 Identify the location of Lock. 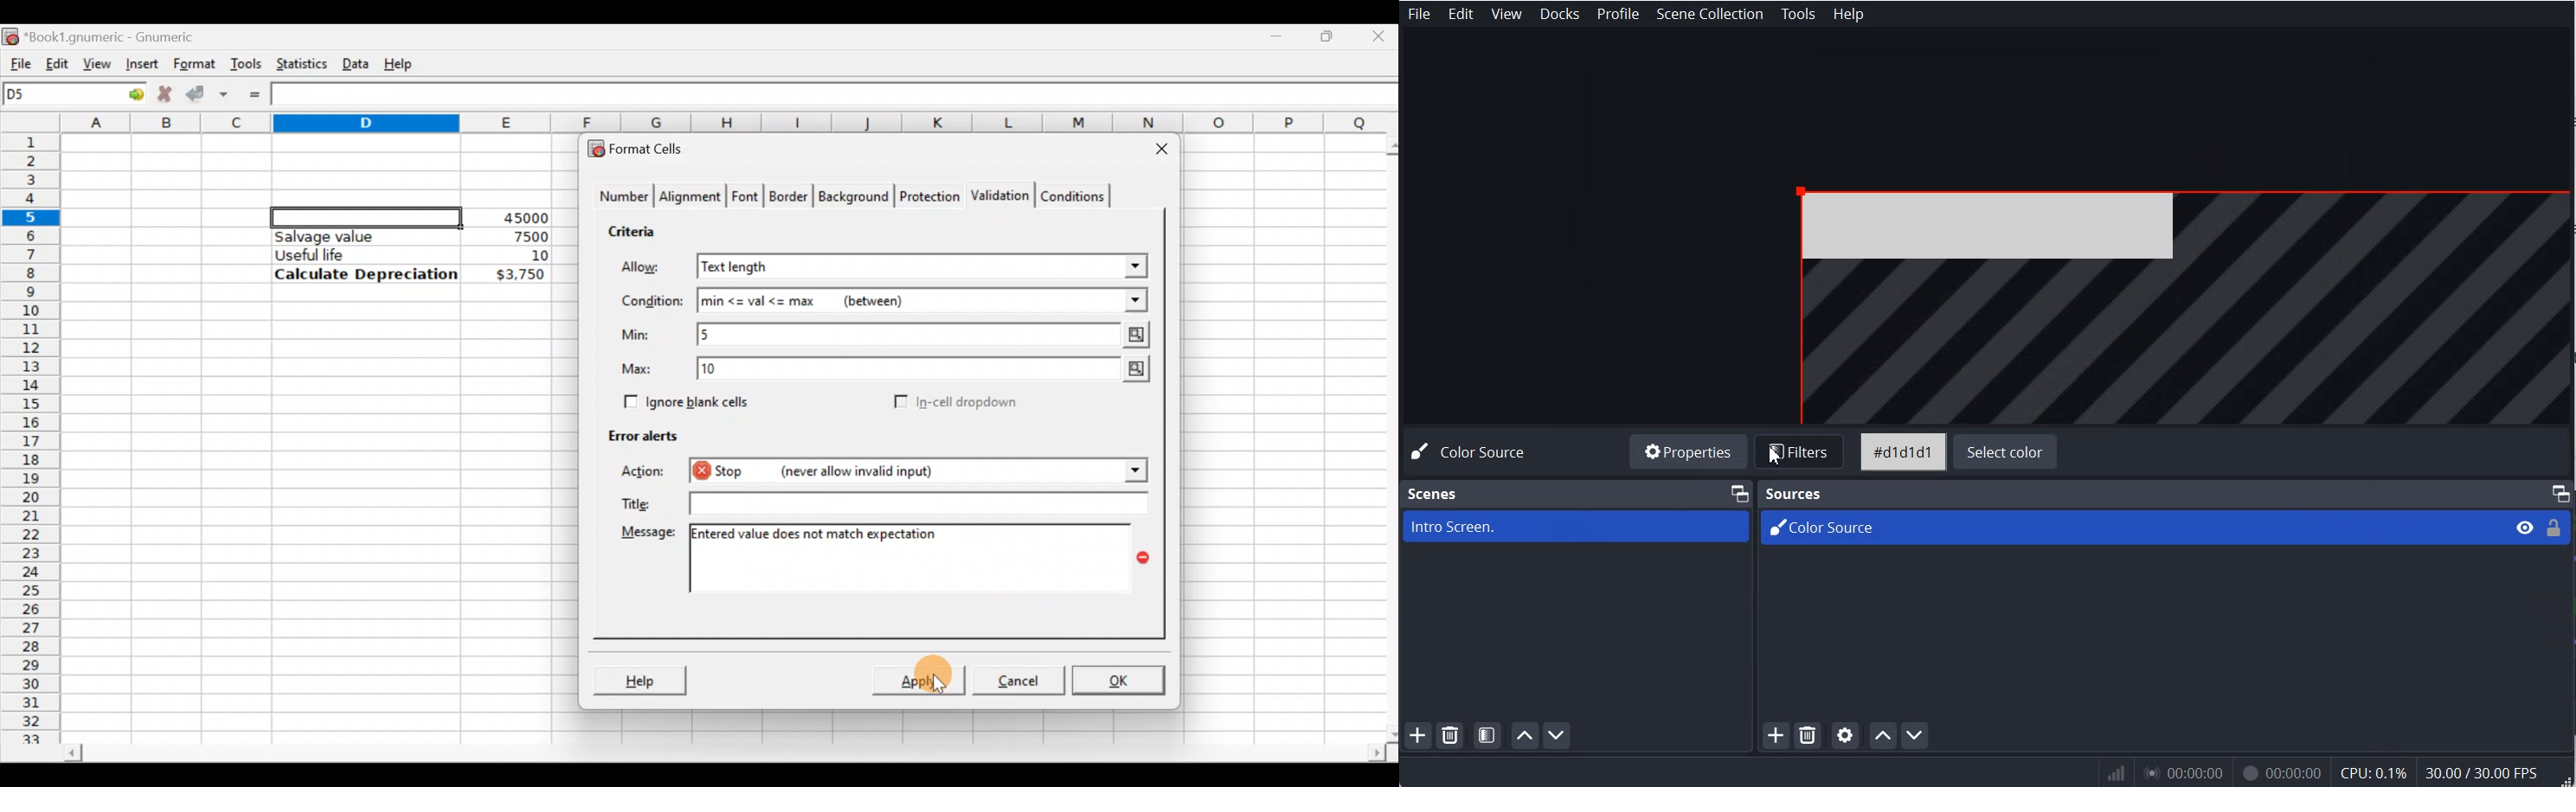
(2554, 528).